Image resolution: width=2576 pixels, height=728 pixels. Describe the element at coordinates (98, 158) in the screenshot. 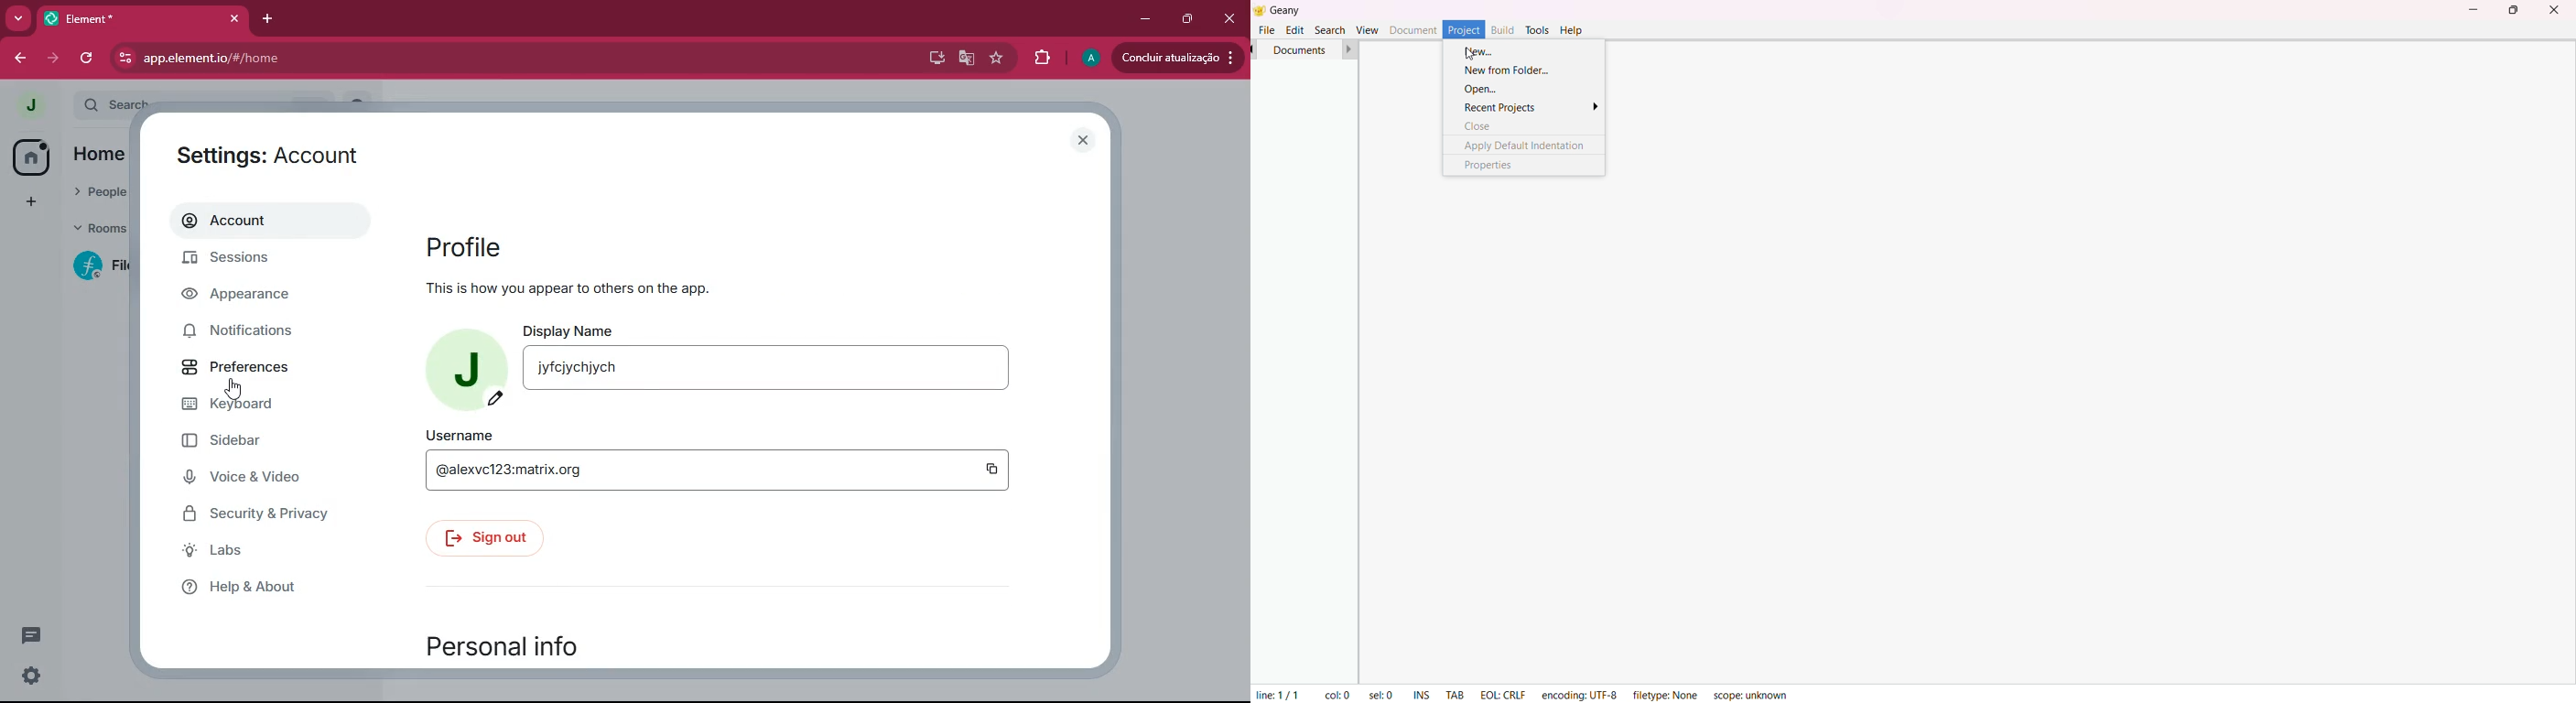

I see `home` at that location.